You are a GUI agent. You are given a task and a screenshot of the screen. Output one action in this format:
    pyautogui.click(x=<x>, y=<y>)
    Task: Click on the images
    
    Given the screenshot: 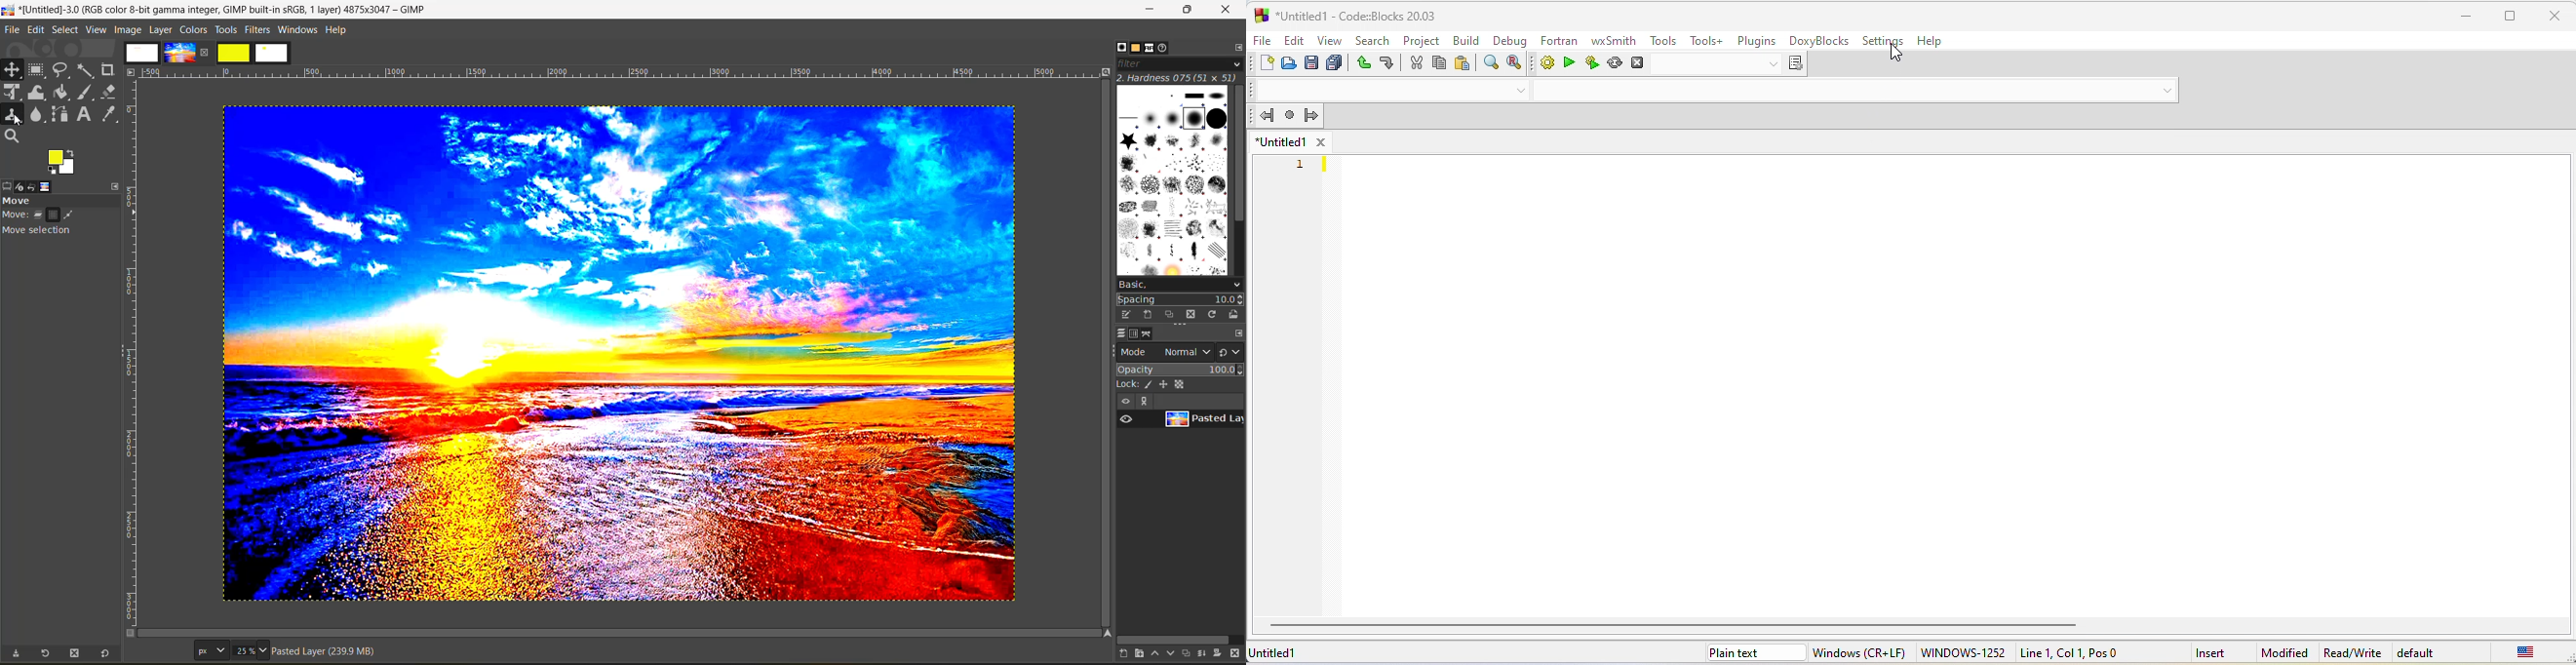 What is the action you would take?
    pyautogui.click(x=142, y=53)
    